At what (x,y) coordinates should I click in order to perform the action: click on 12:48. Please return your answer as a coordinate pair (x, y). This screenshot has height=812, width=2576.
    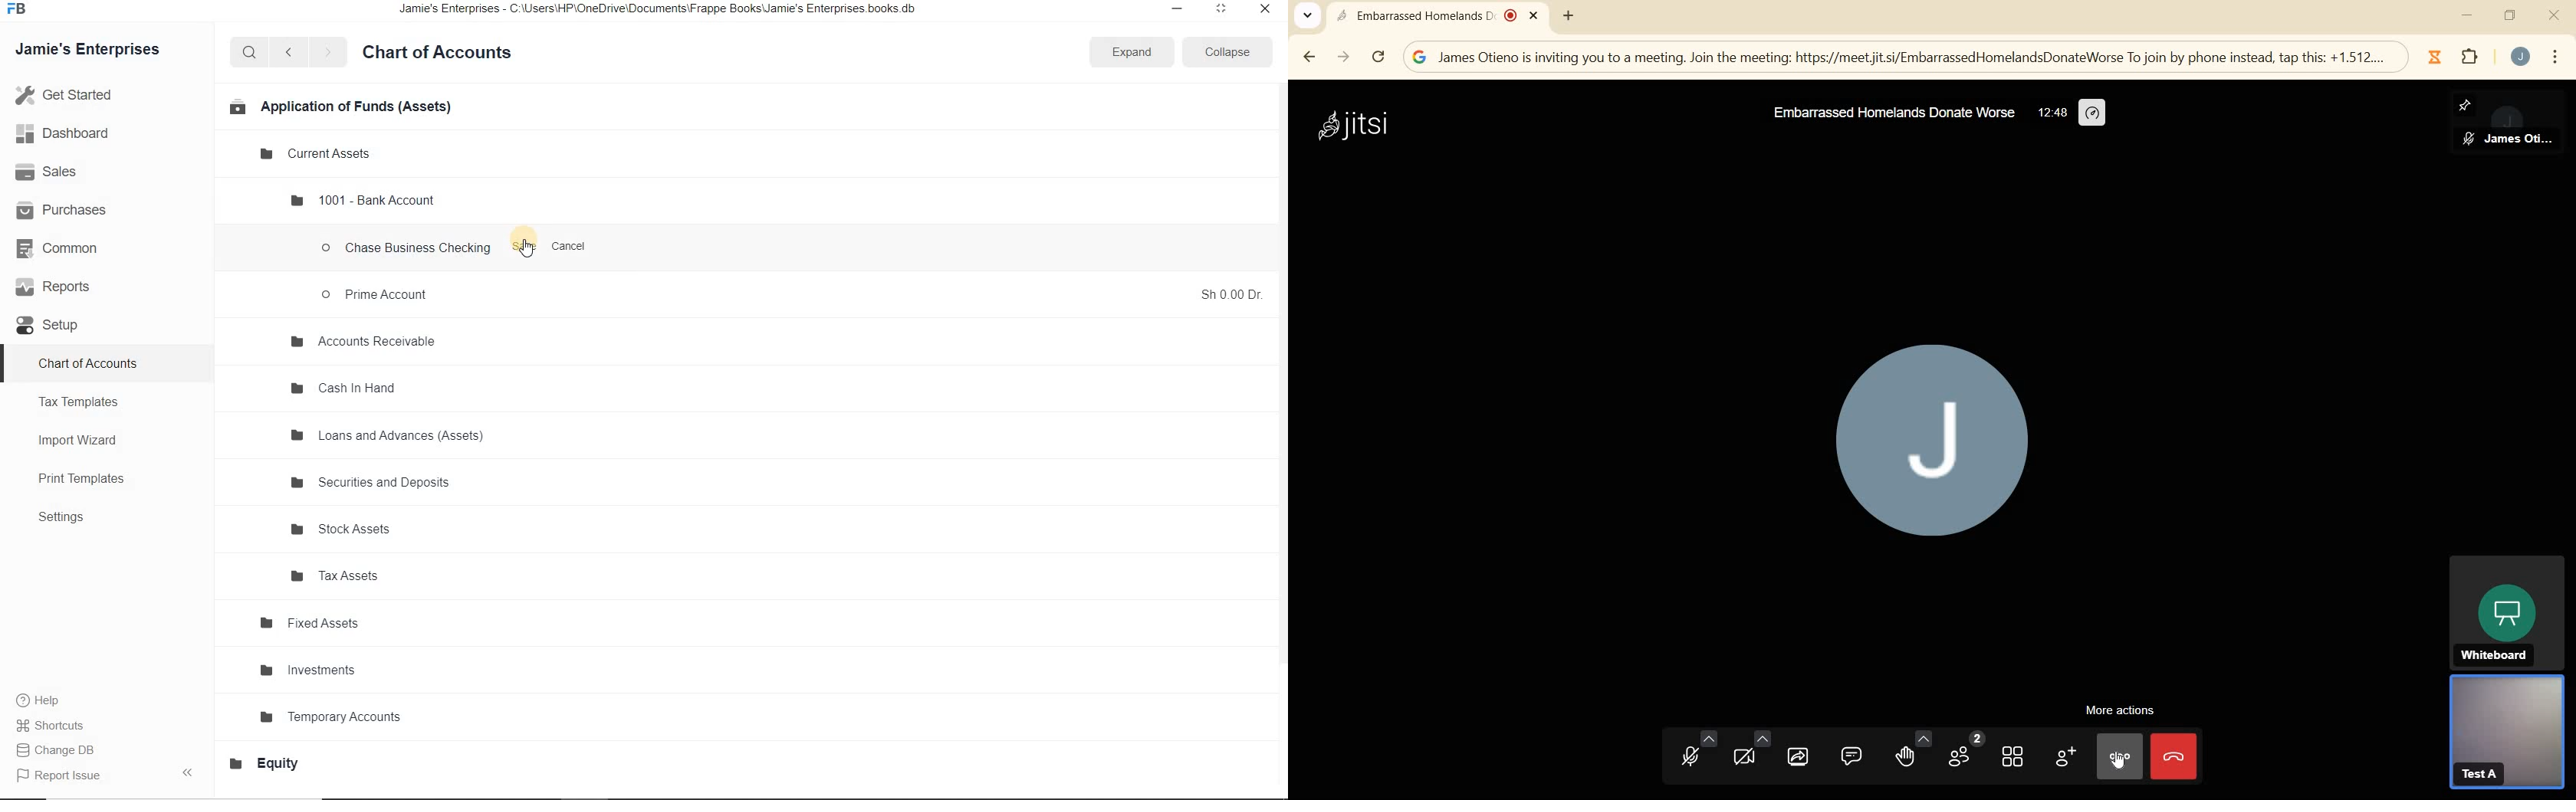
    Looking at the image, I should click on (2051, 113).